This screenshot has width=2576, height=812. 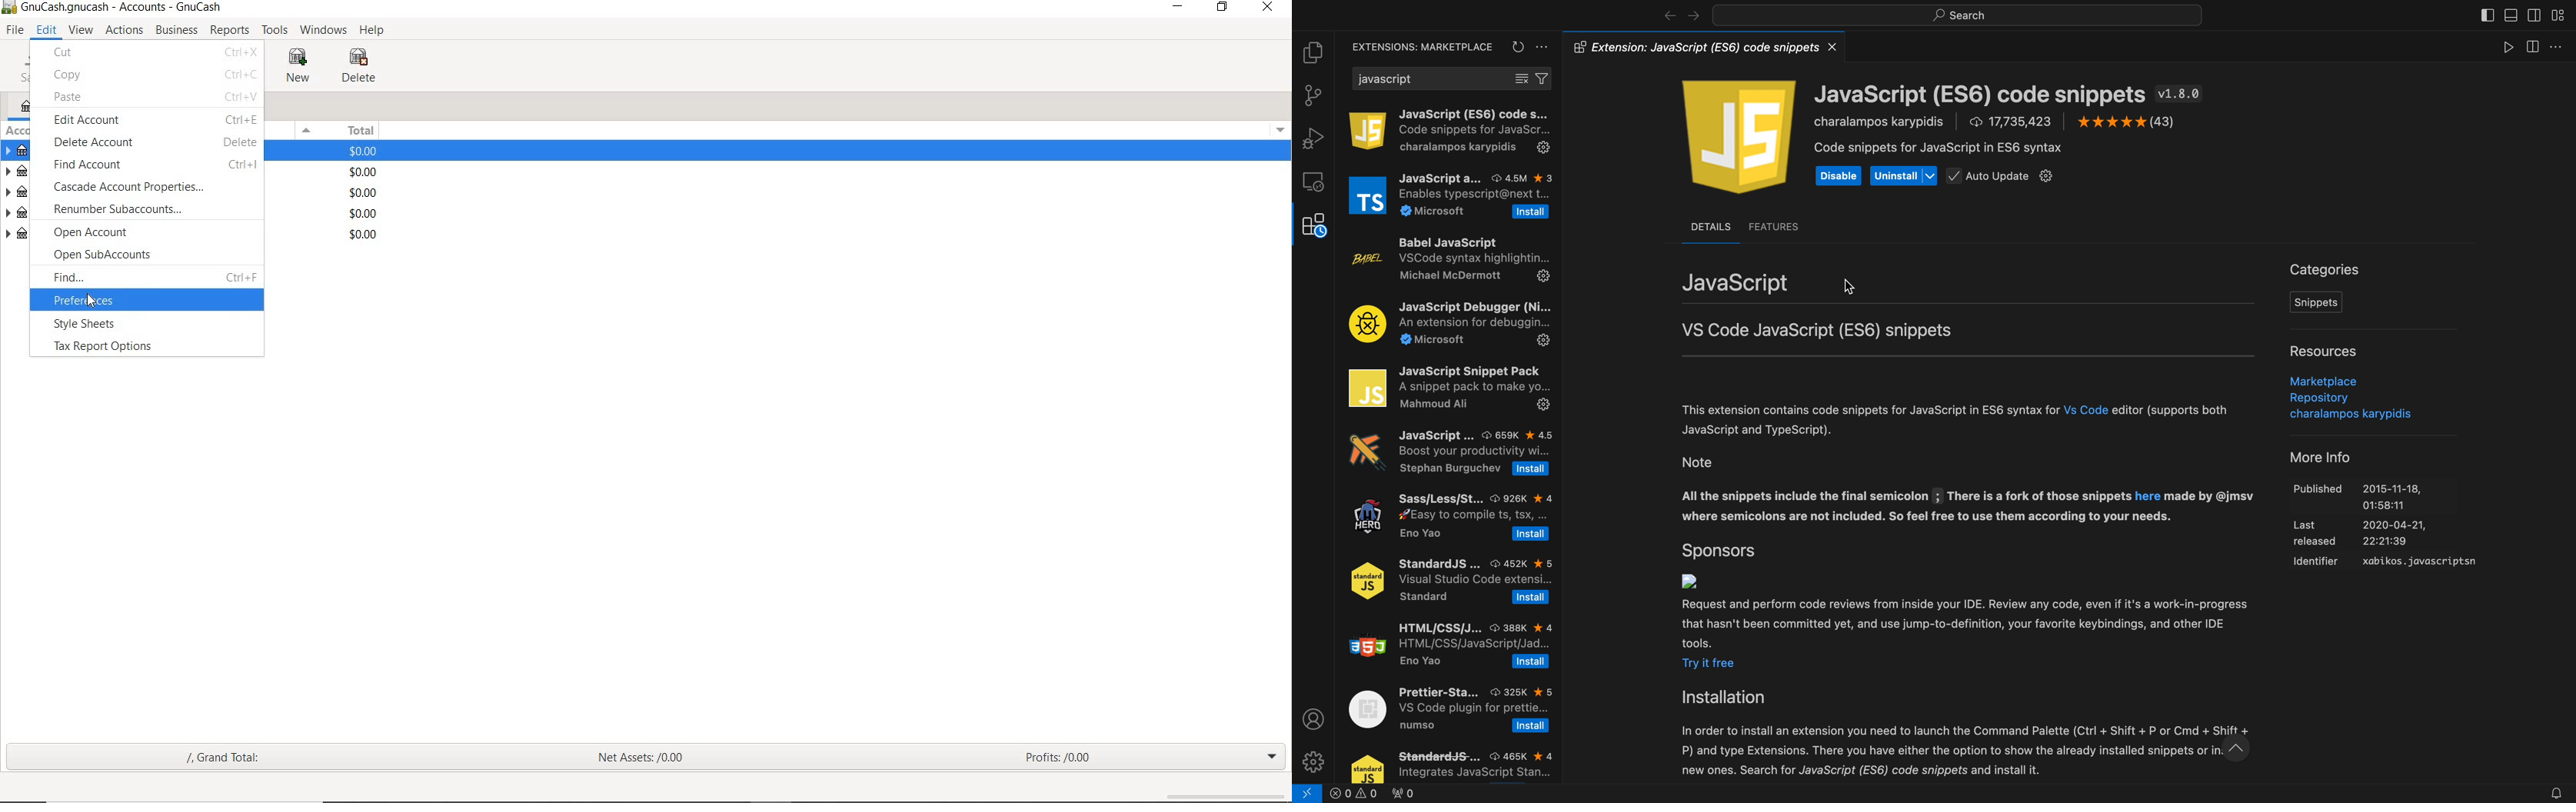 What do you see at coordinates (1449, 323) in the screenshot?
I see `JavaScript Debugger (Ni...
An extension for debuggin...
2 Microsoft £23` at bounding box center [1449, 323].